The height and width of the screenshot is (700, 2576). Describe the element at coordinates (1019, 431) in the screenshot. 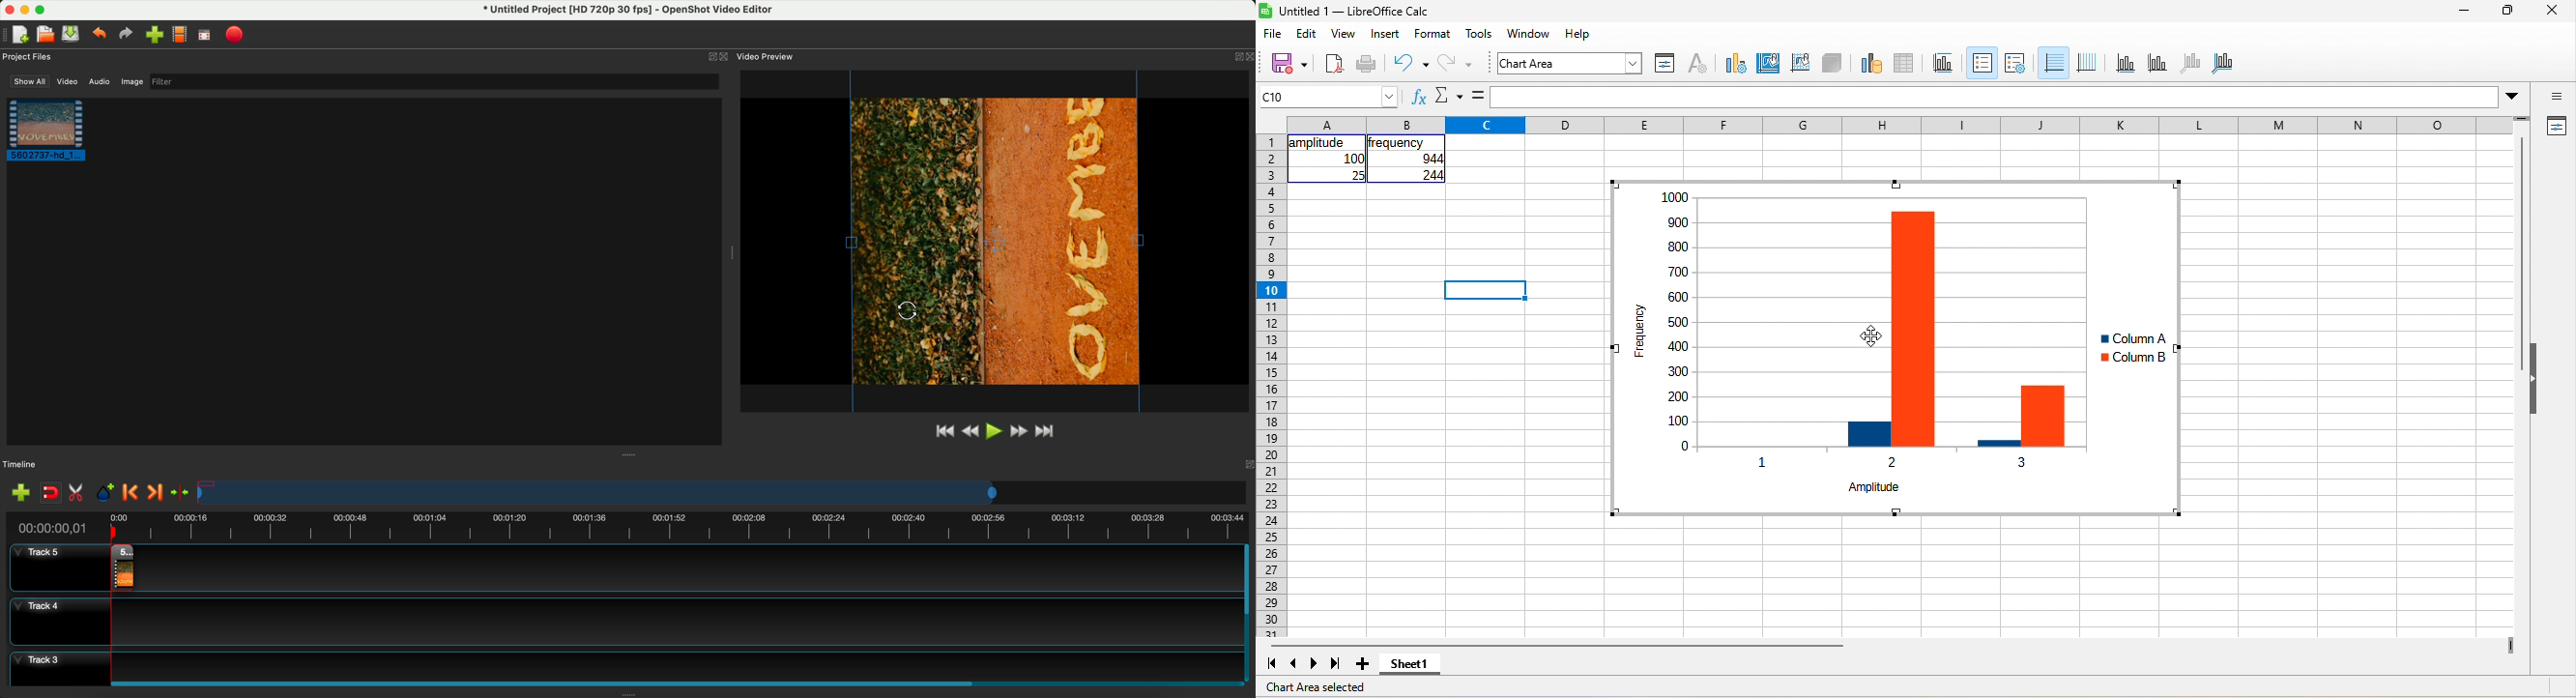

I see `fast foward` at that location.